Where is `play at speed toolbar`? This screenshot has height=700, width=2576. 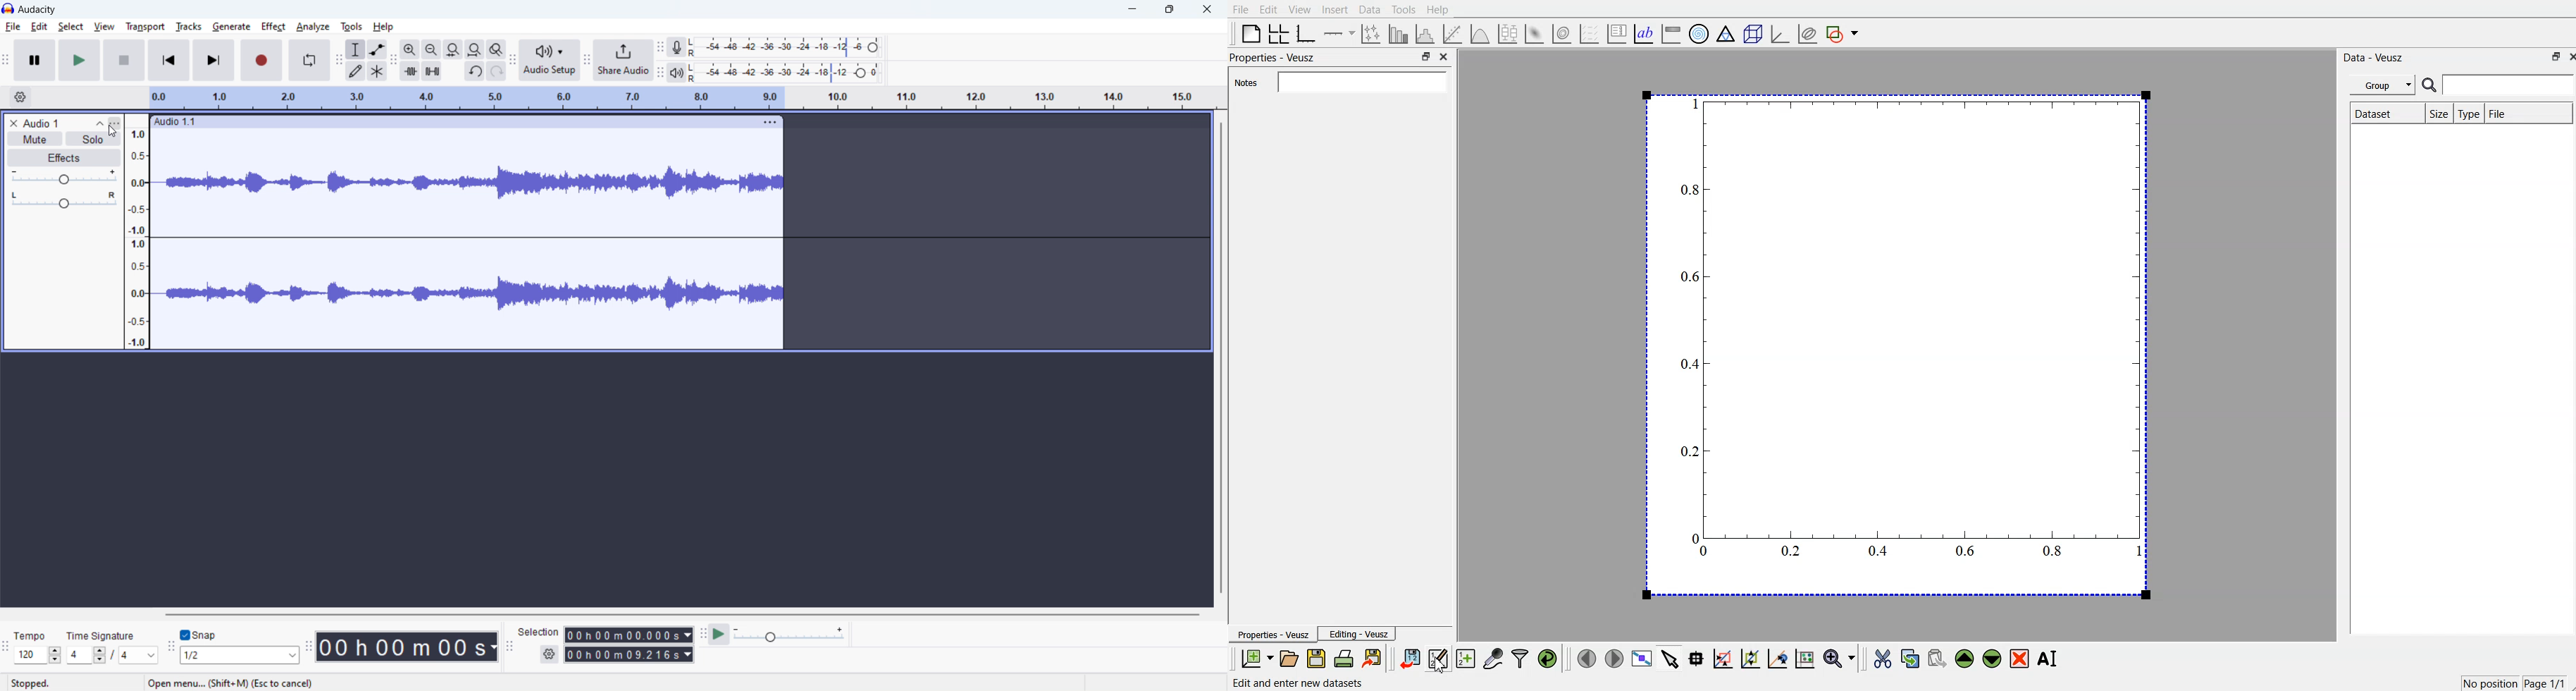 play at speed toolbar is located at coordinates (702, 634).